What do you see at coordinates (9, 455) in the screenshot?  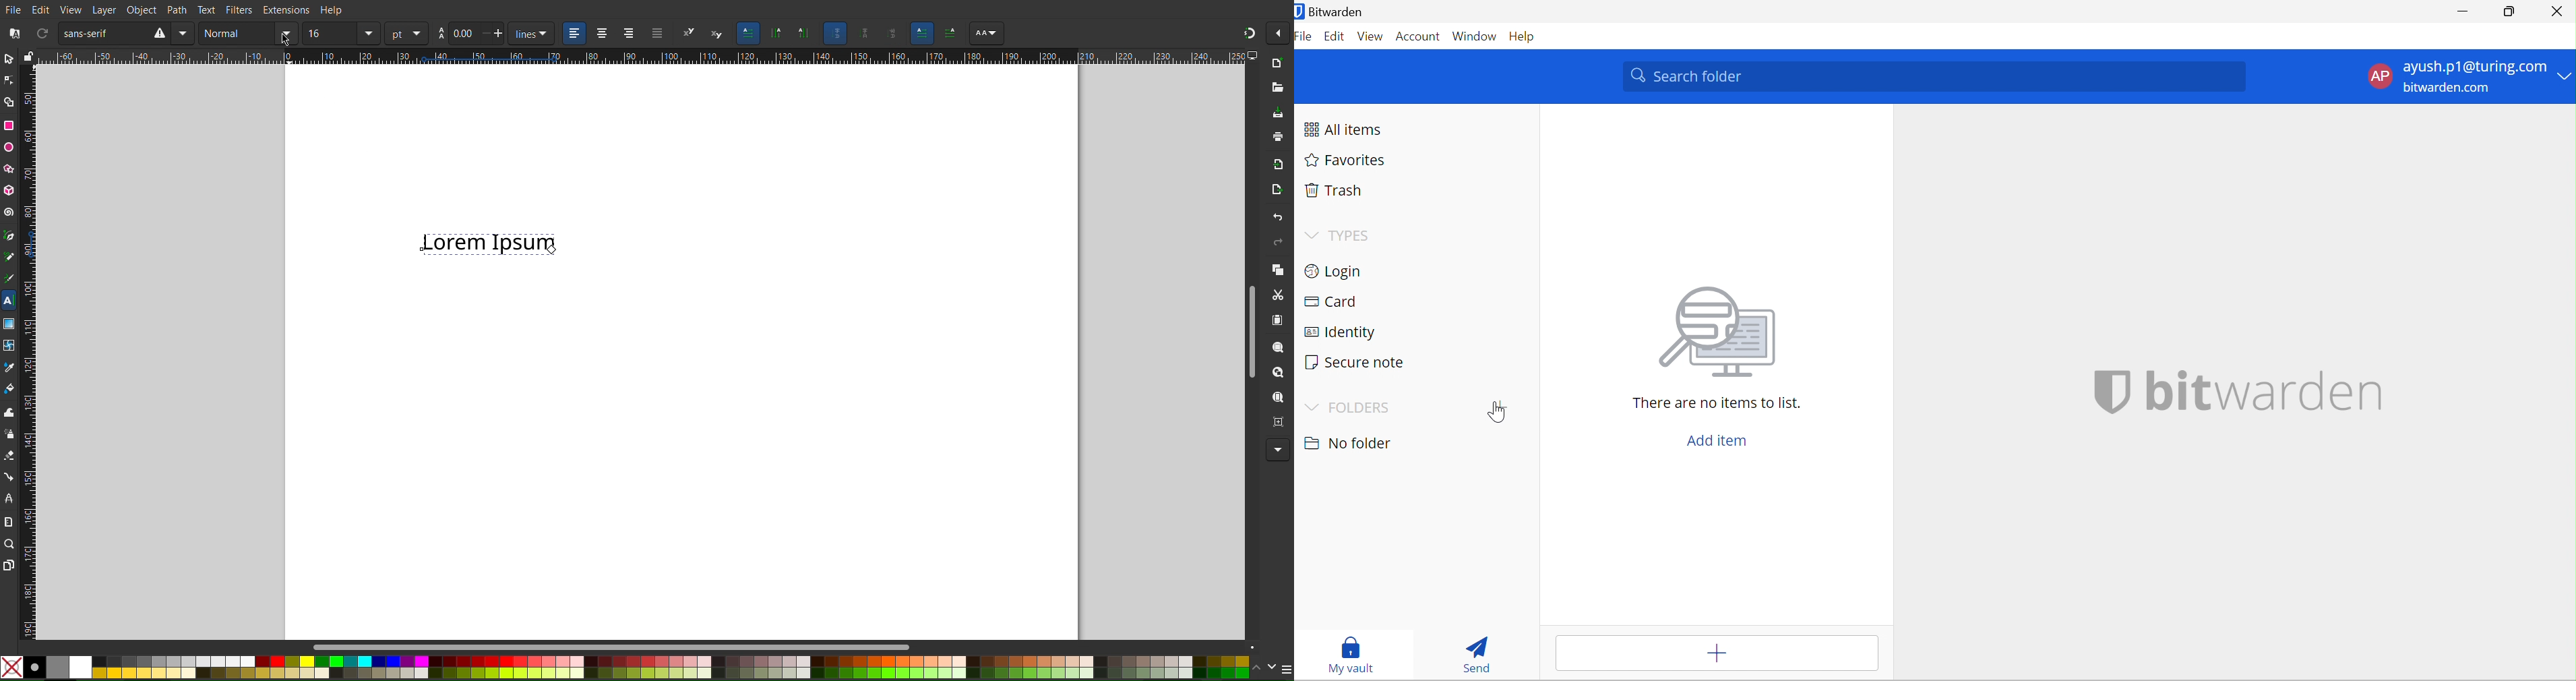 I see `Eraser Tool` at bounding box center [9, 455].